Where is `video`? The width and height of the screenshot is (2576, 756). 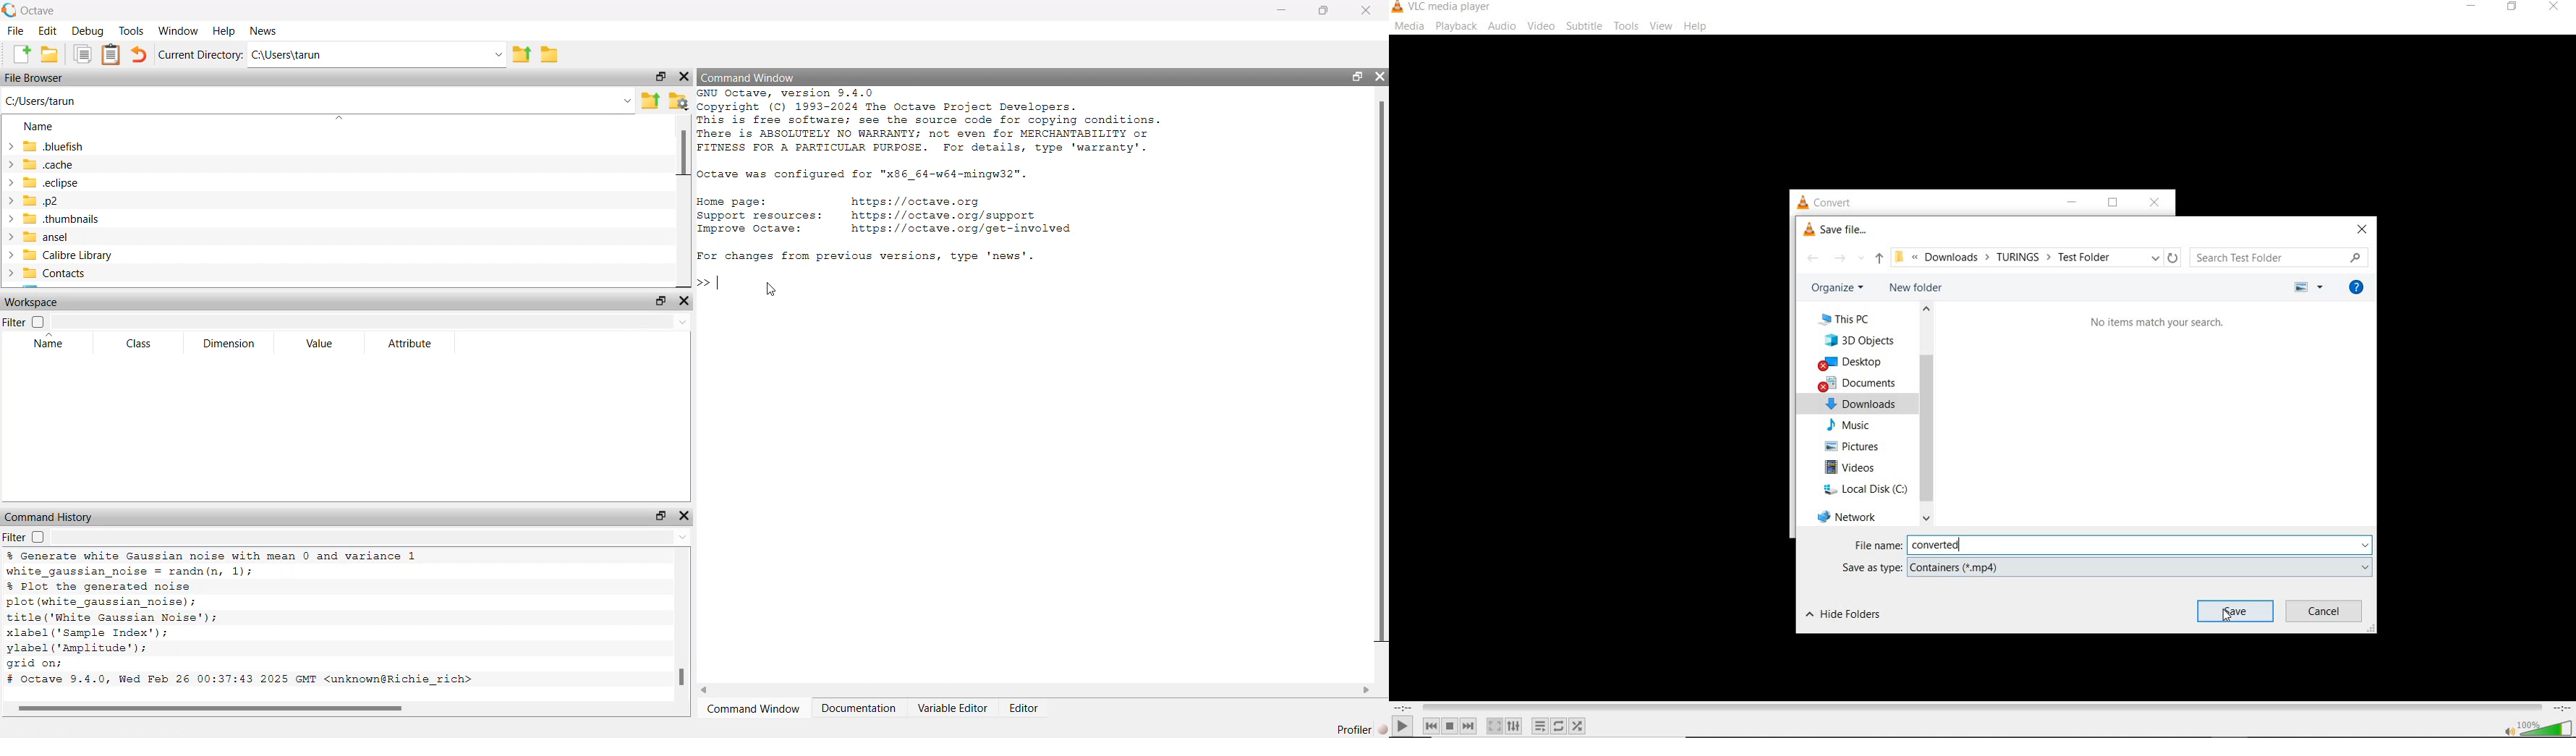
video is located at coordinates (1541, 26).